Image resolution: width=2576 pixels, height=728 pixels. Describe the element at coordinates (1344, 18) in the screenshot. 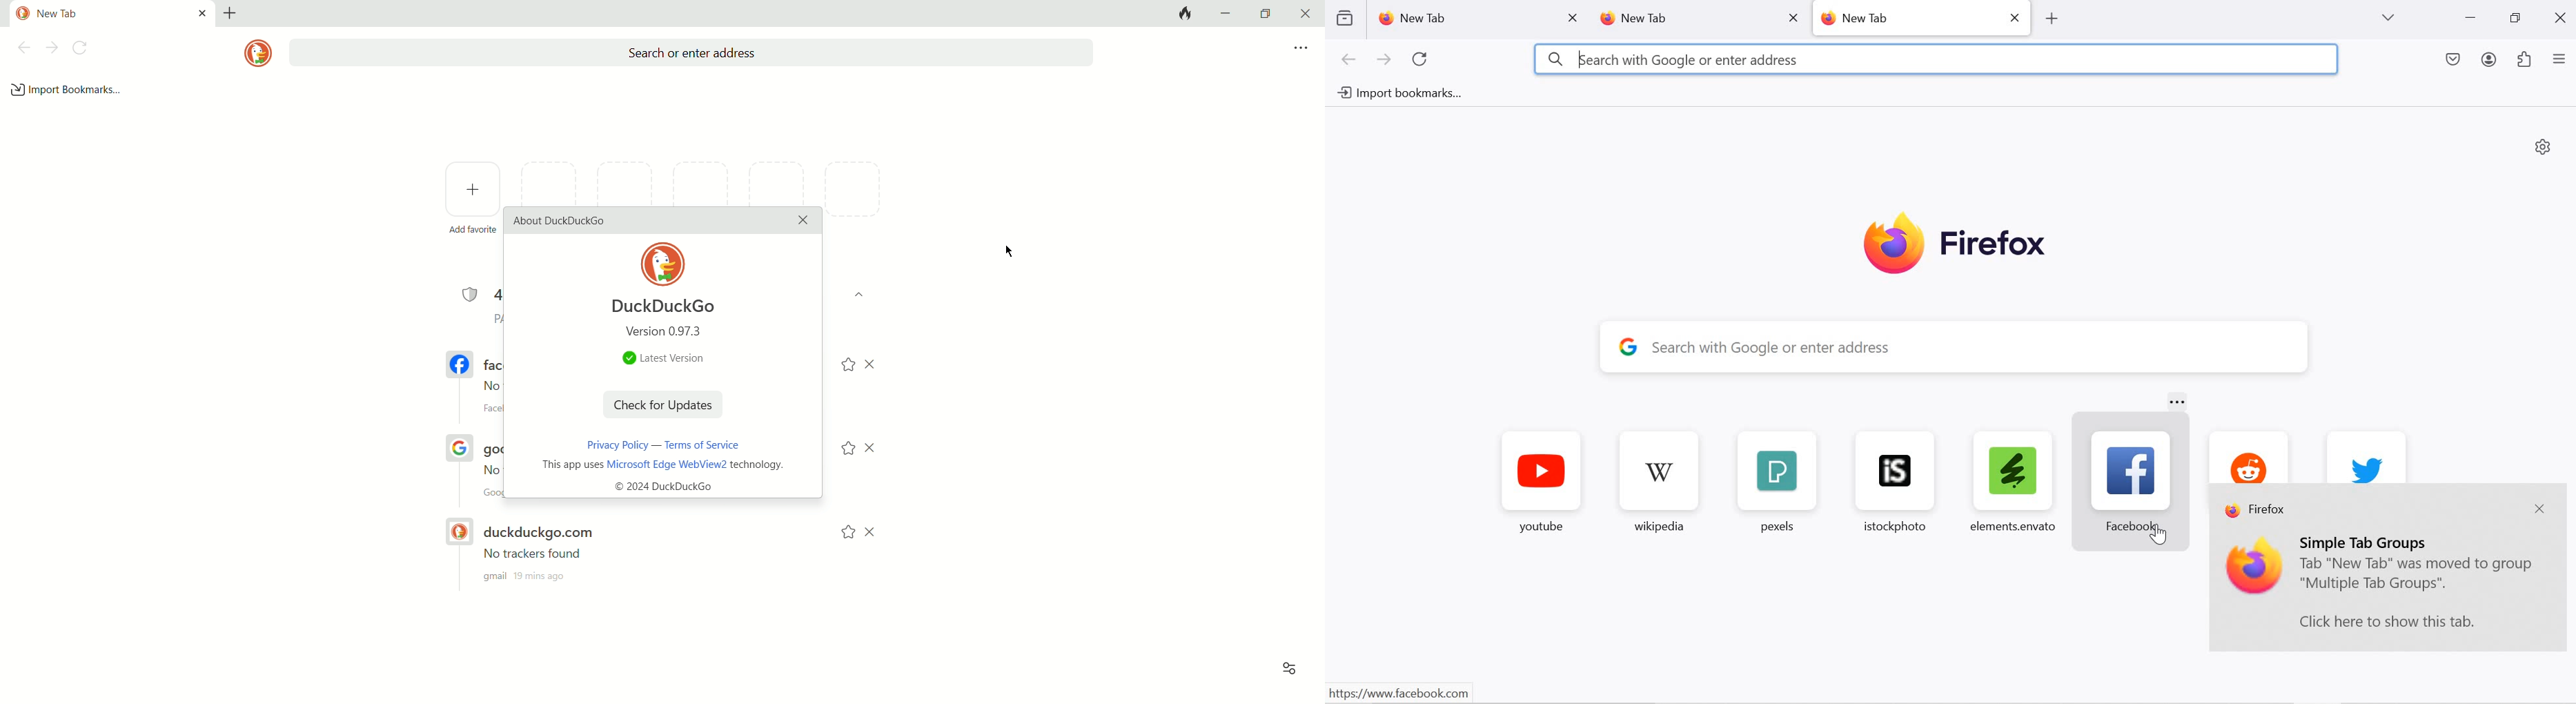

I see `view recent browsing across devices and windows` at that location.